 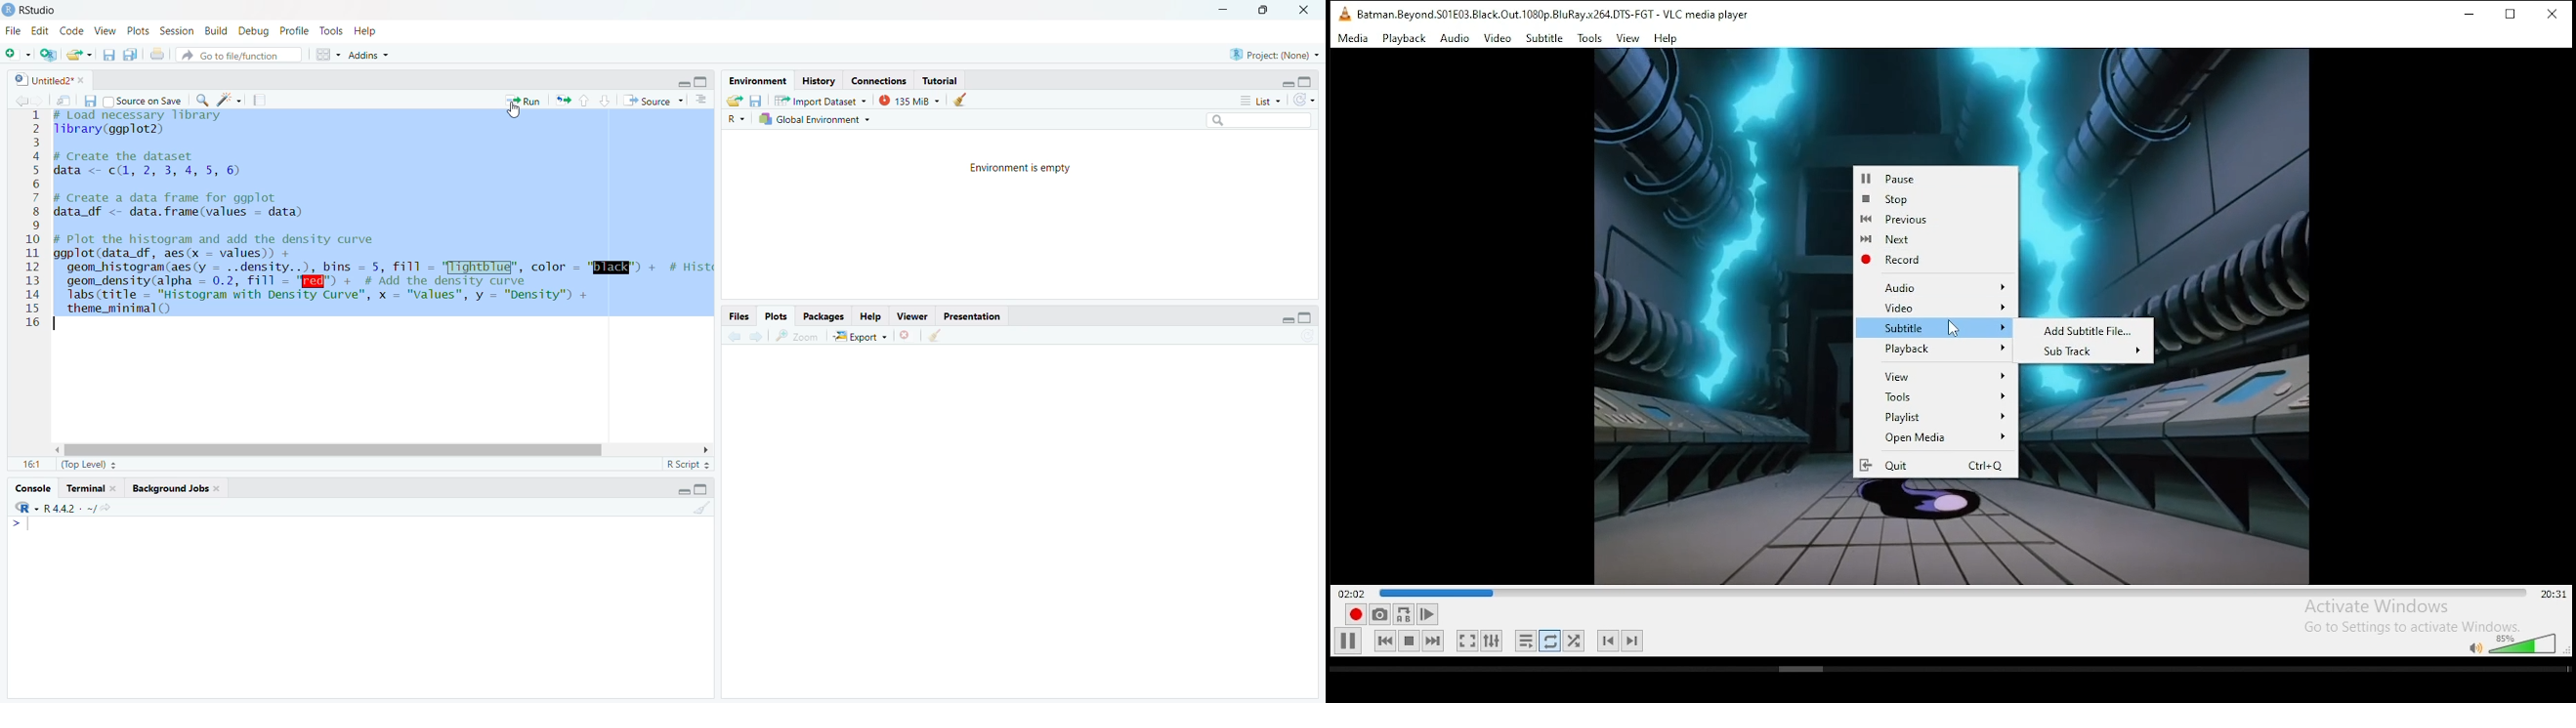 I want to click on load workspace, so click(x=734, y=100).